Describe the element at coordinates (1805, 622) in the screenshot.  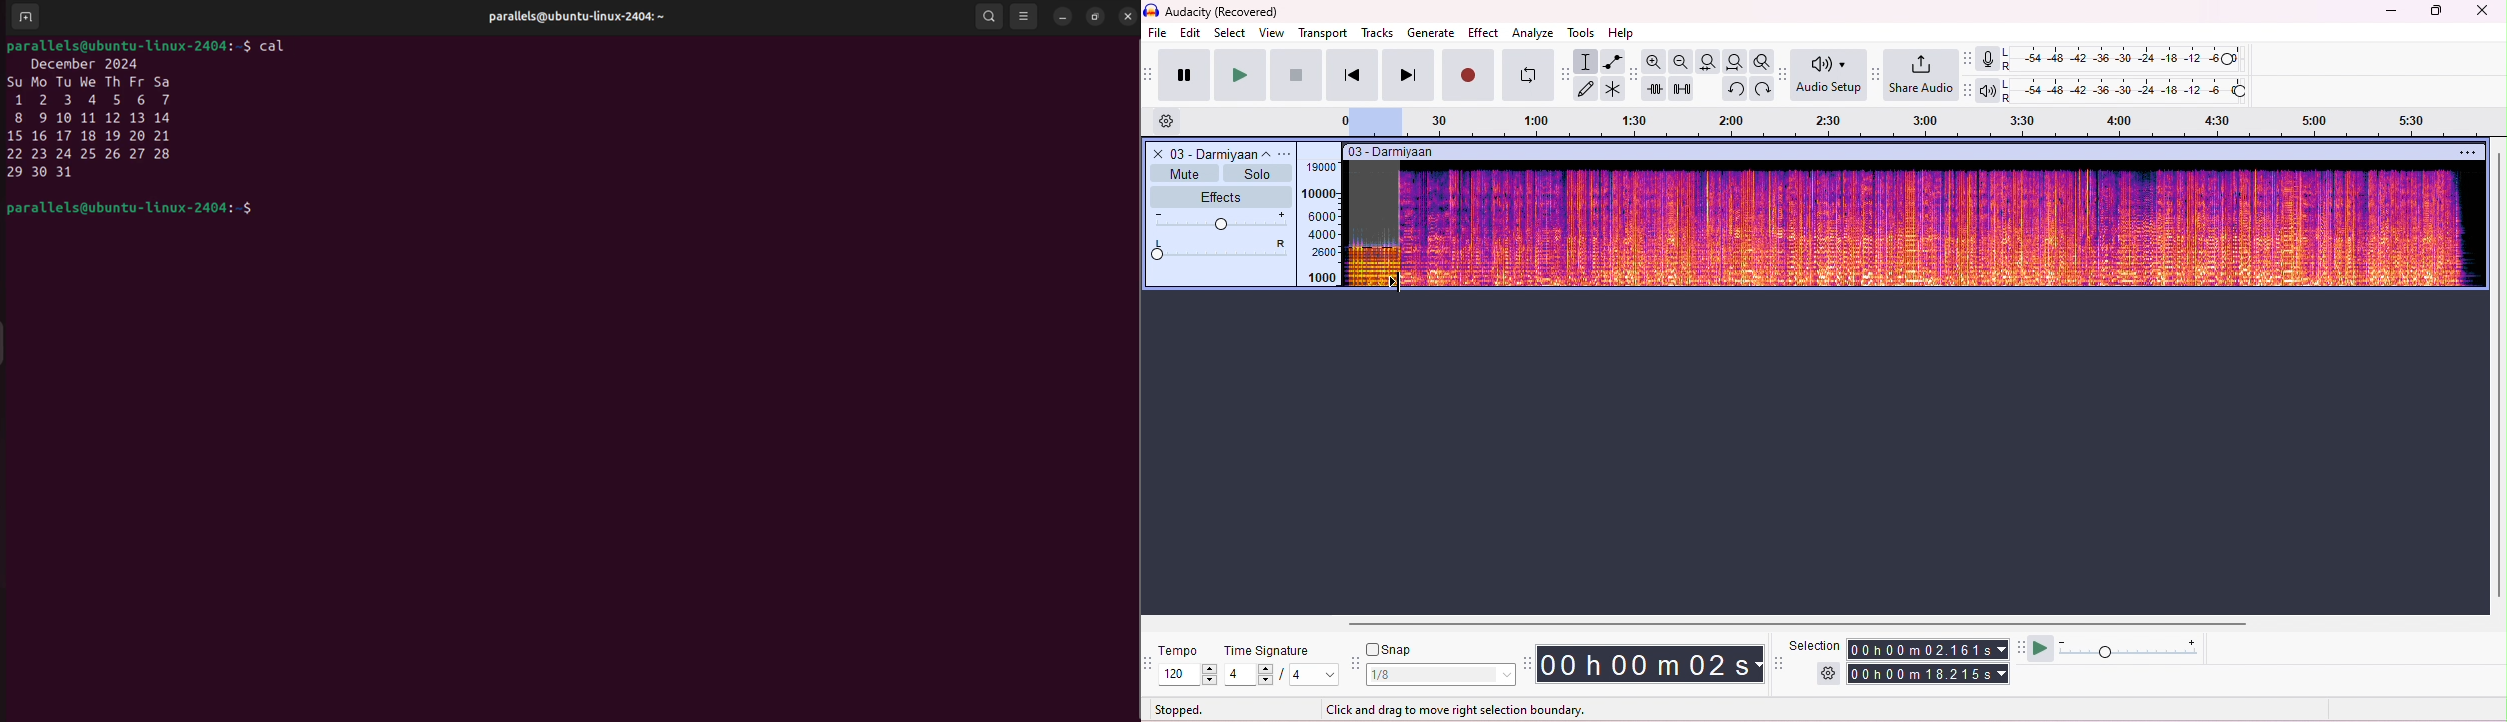
I see `horizontal scroll bar` at that location.